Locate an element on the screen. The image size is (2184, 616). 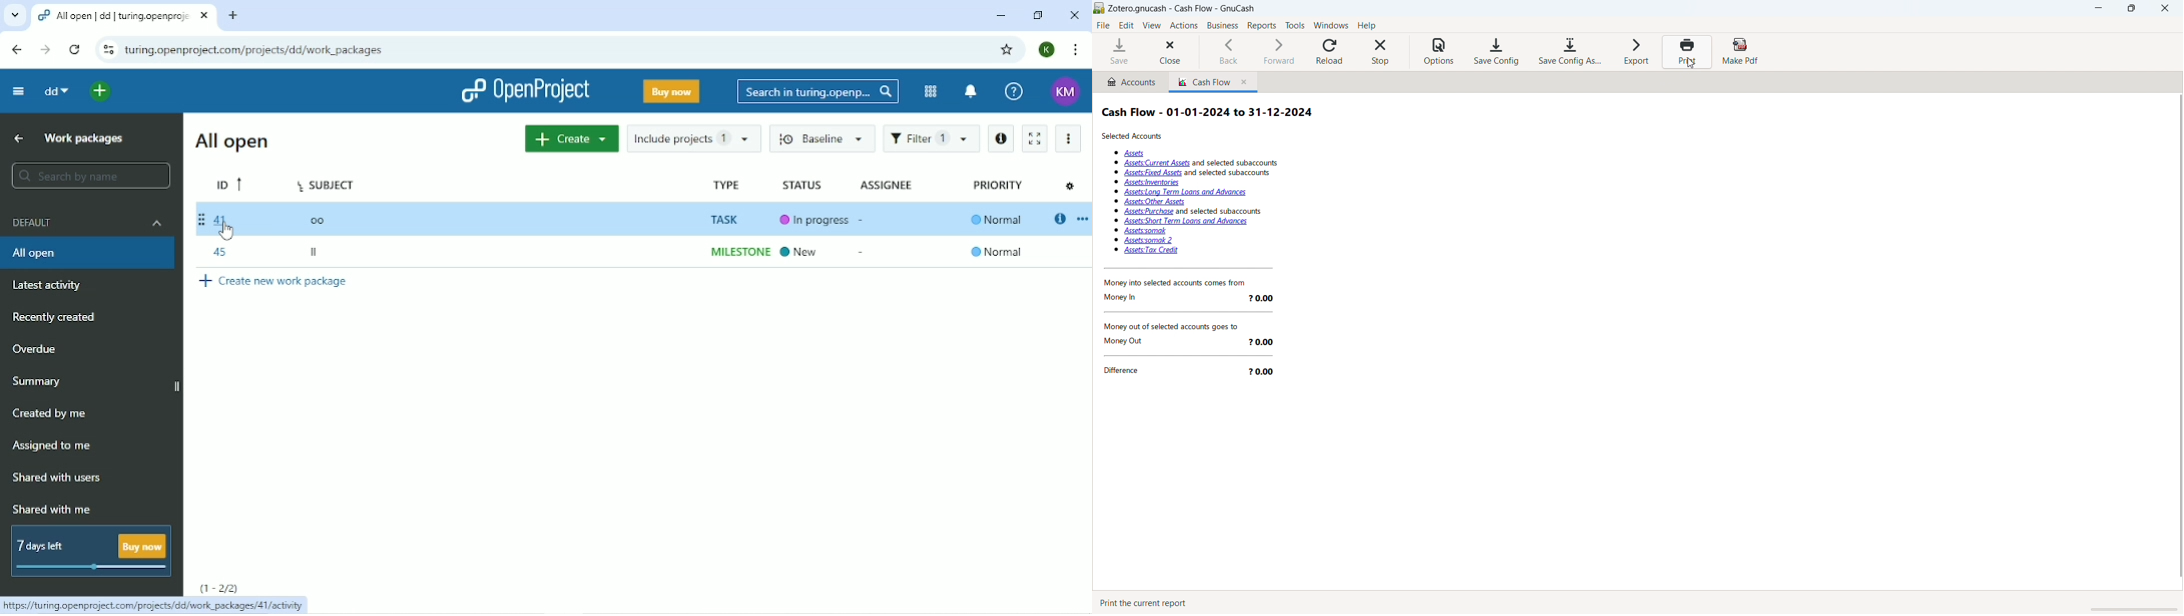
maximize is located at coordinates (2131, 9).